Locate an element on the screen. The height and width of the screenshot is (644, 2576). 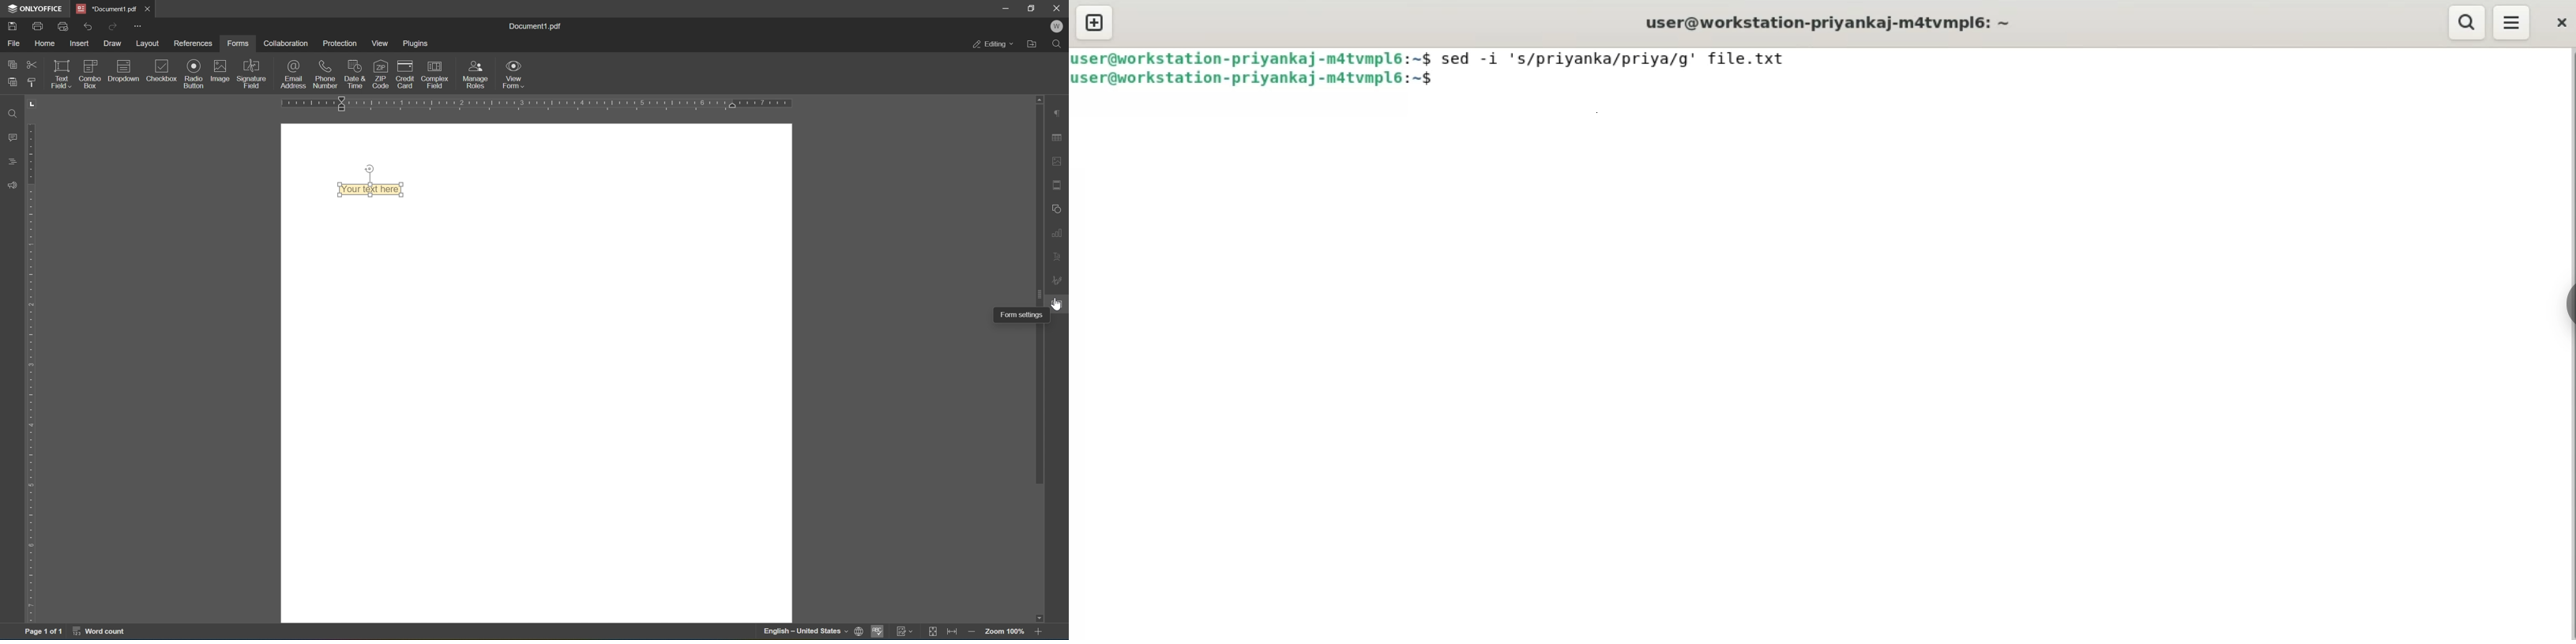
credit card is located at coordinates (405, 76).